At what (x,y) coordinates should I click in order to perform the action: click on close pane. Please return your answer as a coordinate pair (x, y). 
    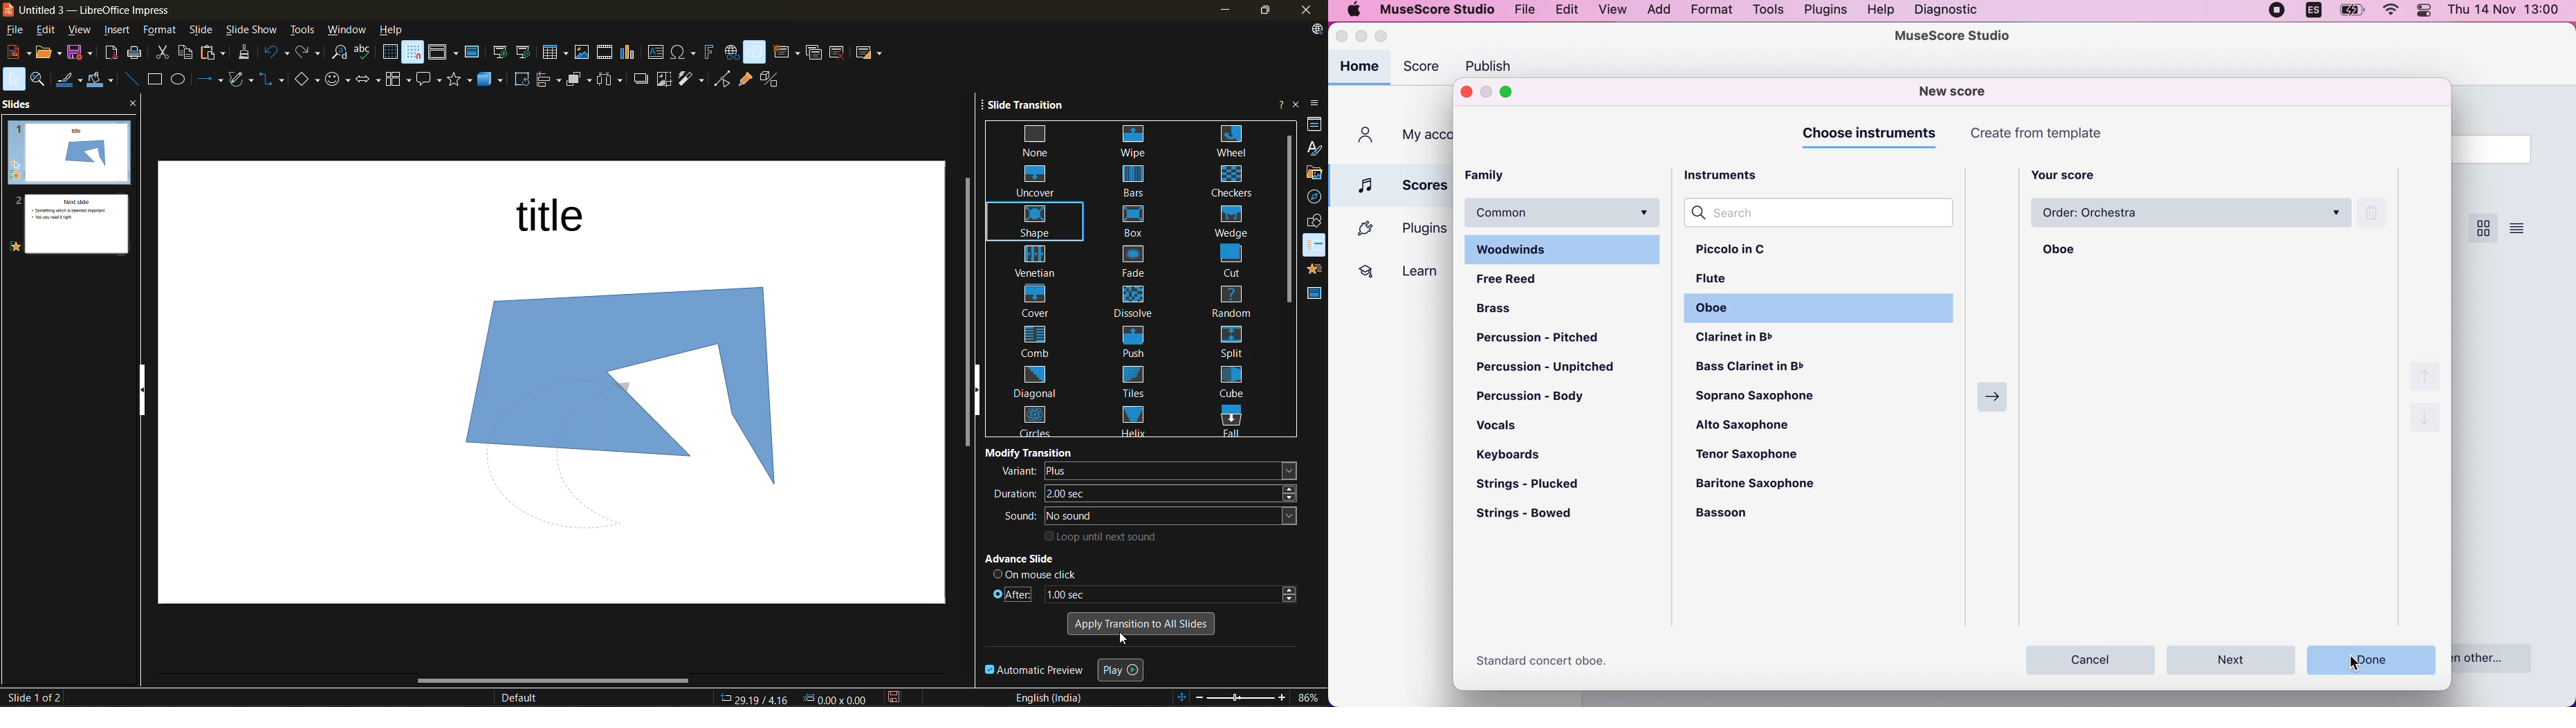
    Looking at the image, I should click on (135, 106).